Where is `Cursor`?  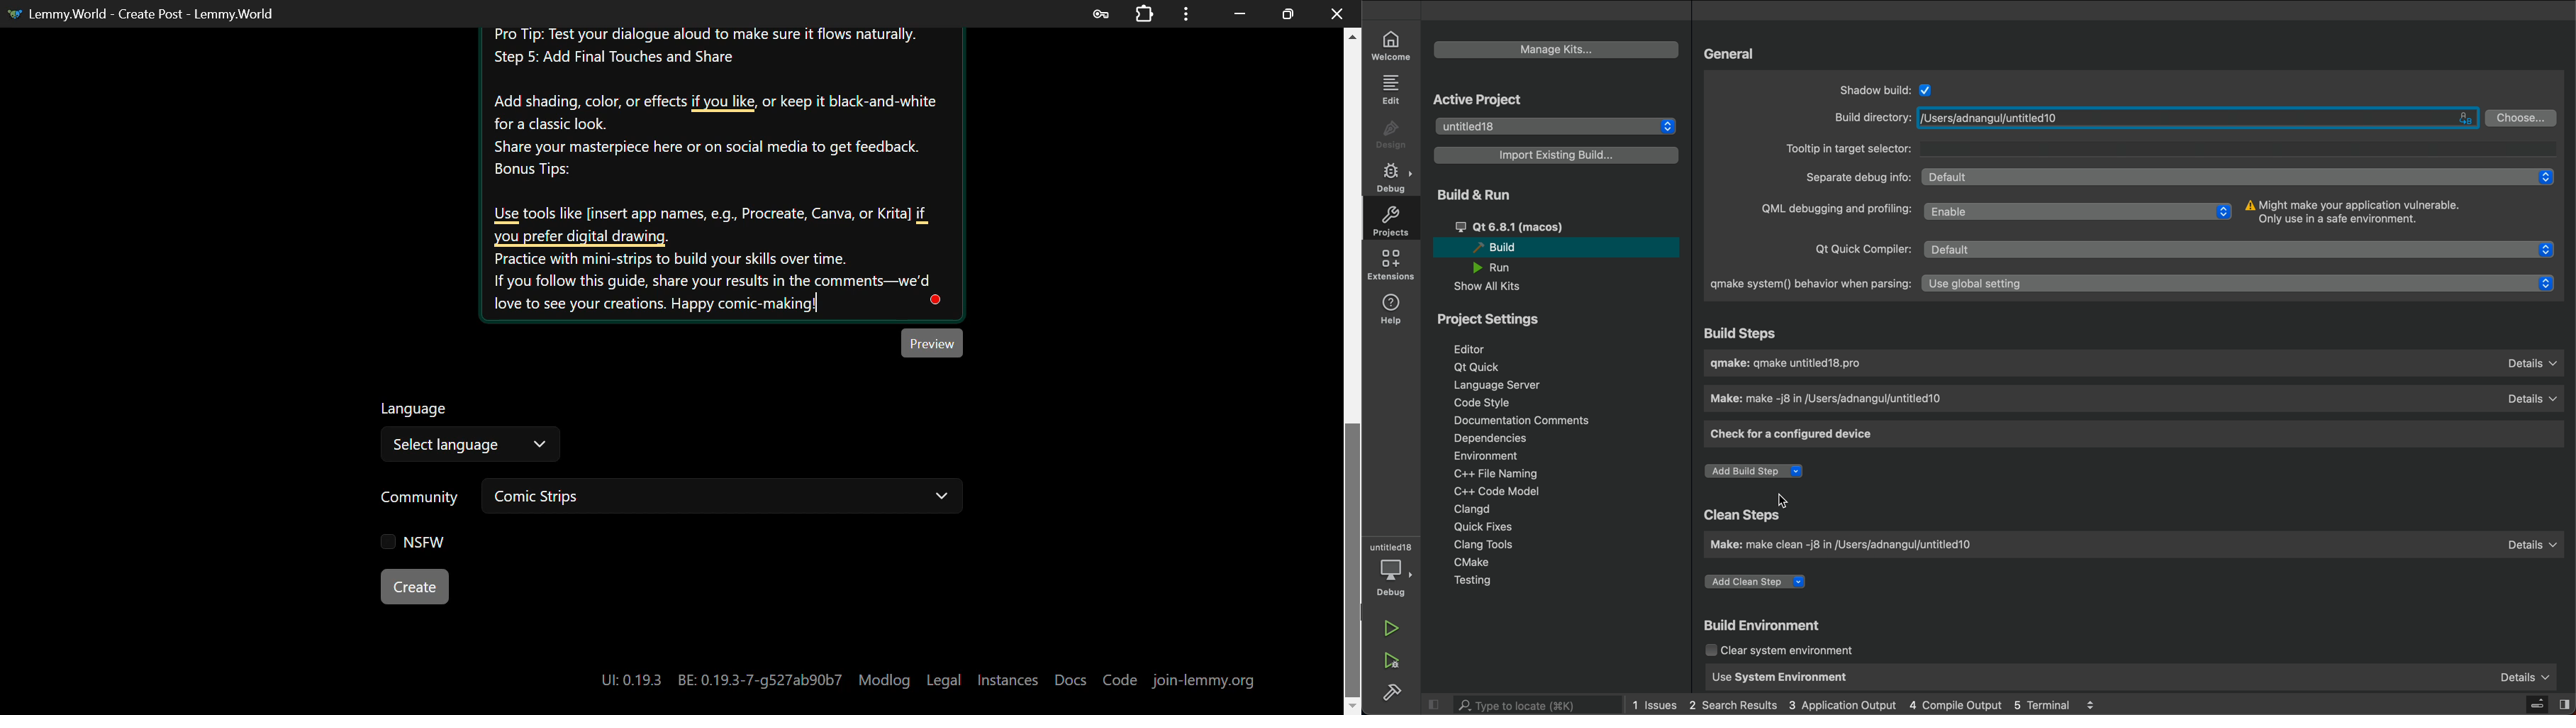 Cursor is located at coordinates (1782, 501).